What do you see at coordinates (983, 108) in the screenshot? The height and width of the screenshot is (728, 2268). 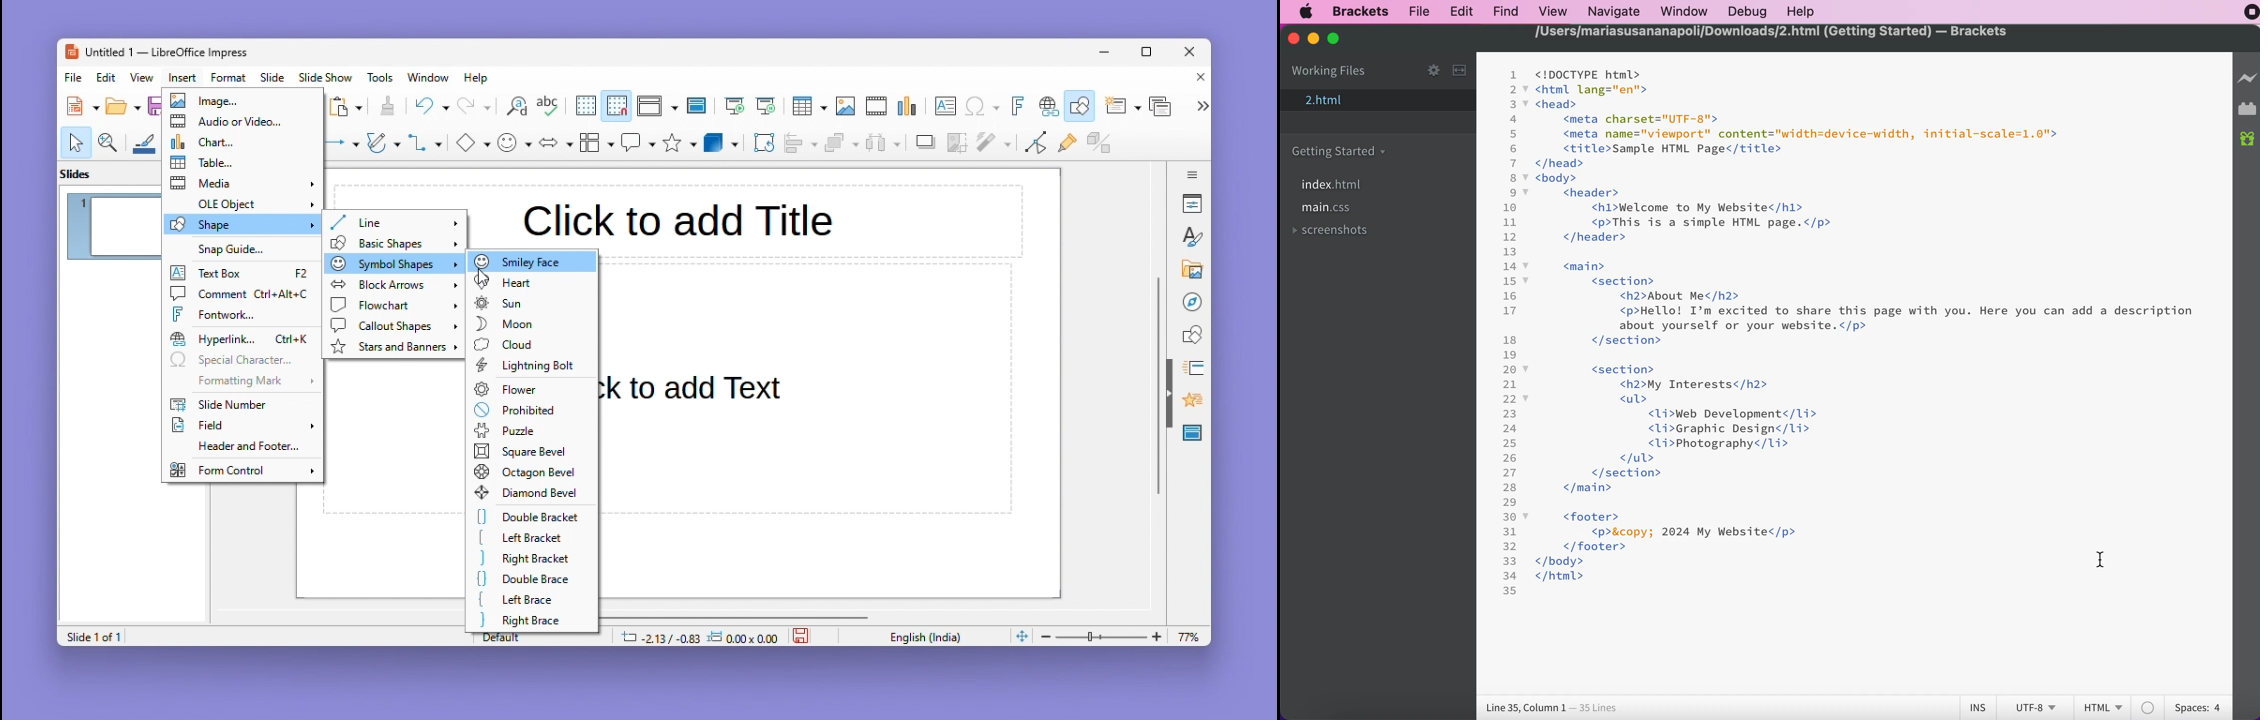 I see `Special character` at bounding box center [983, 108].